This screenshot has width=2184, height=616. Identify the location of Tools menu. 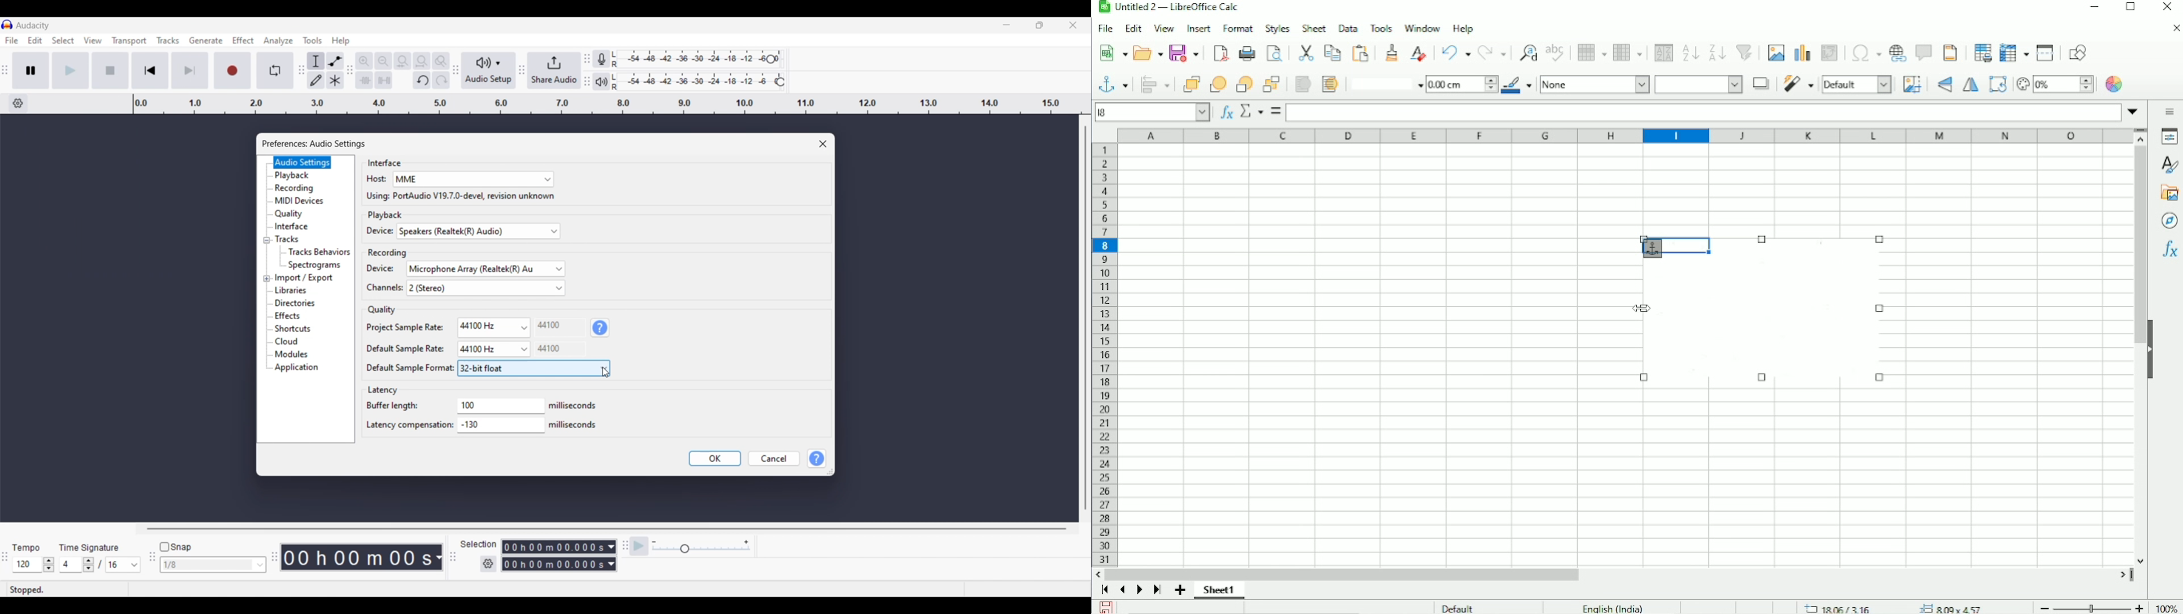
(313, 40).